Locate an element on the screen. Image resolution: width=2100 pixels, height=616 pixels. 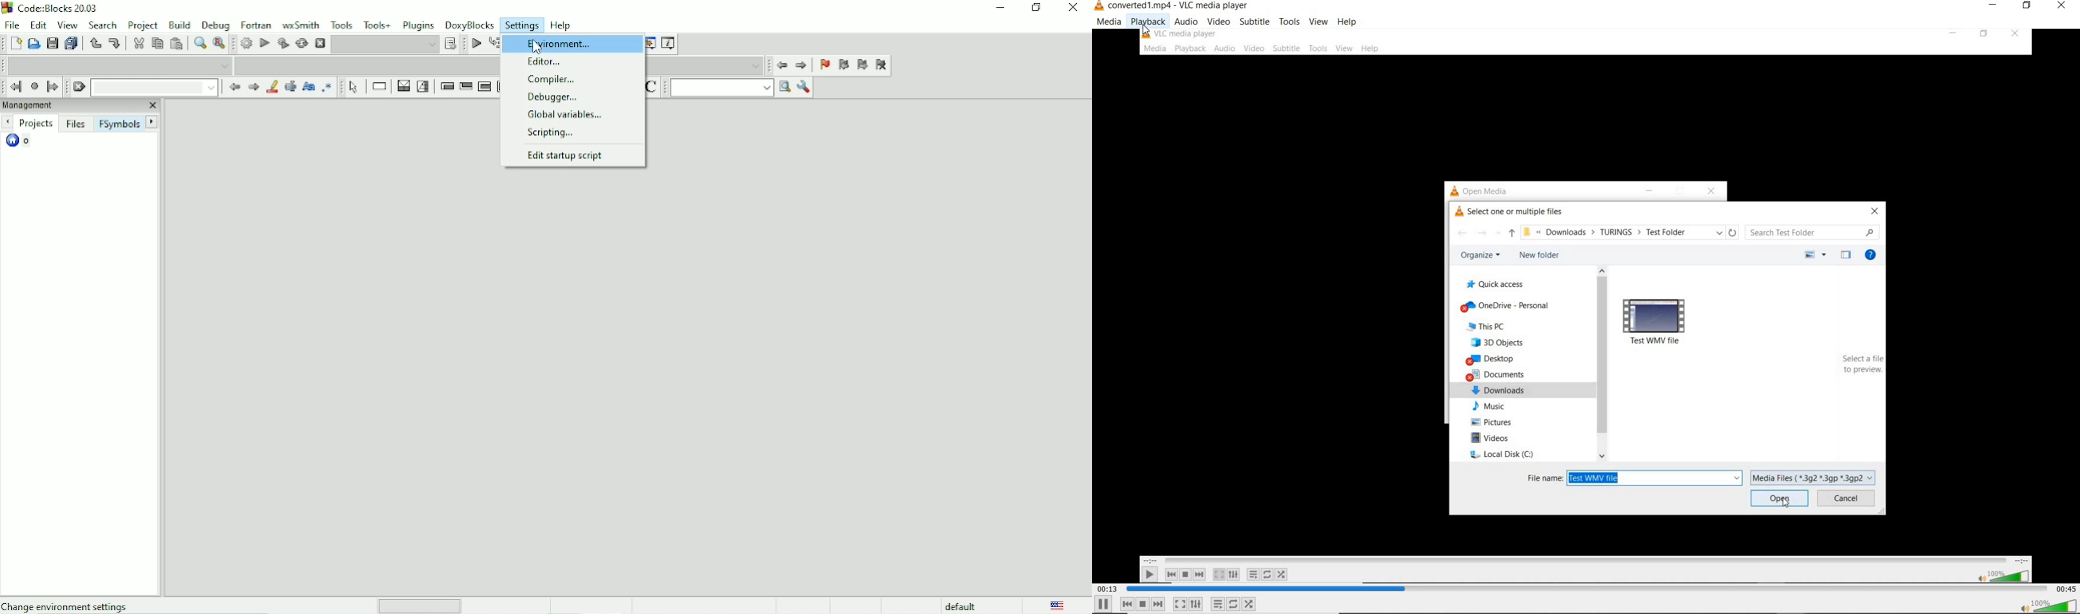
Paste is located at coordinates (175, 44).